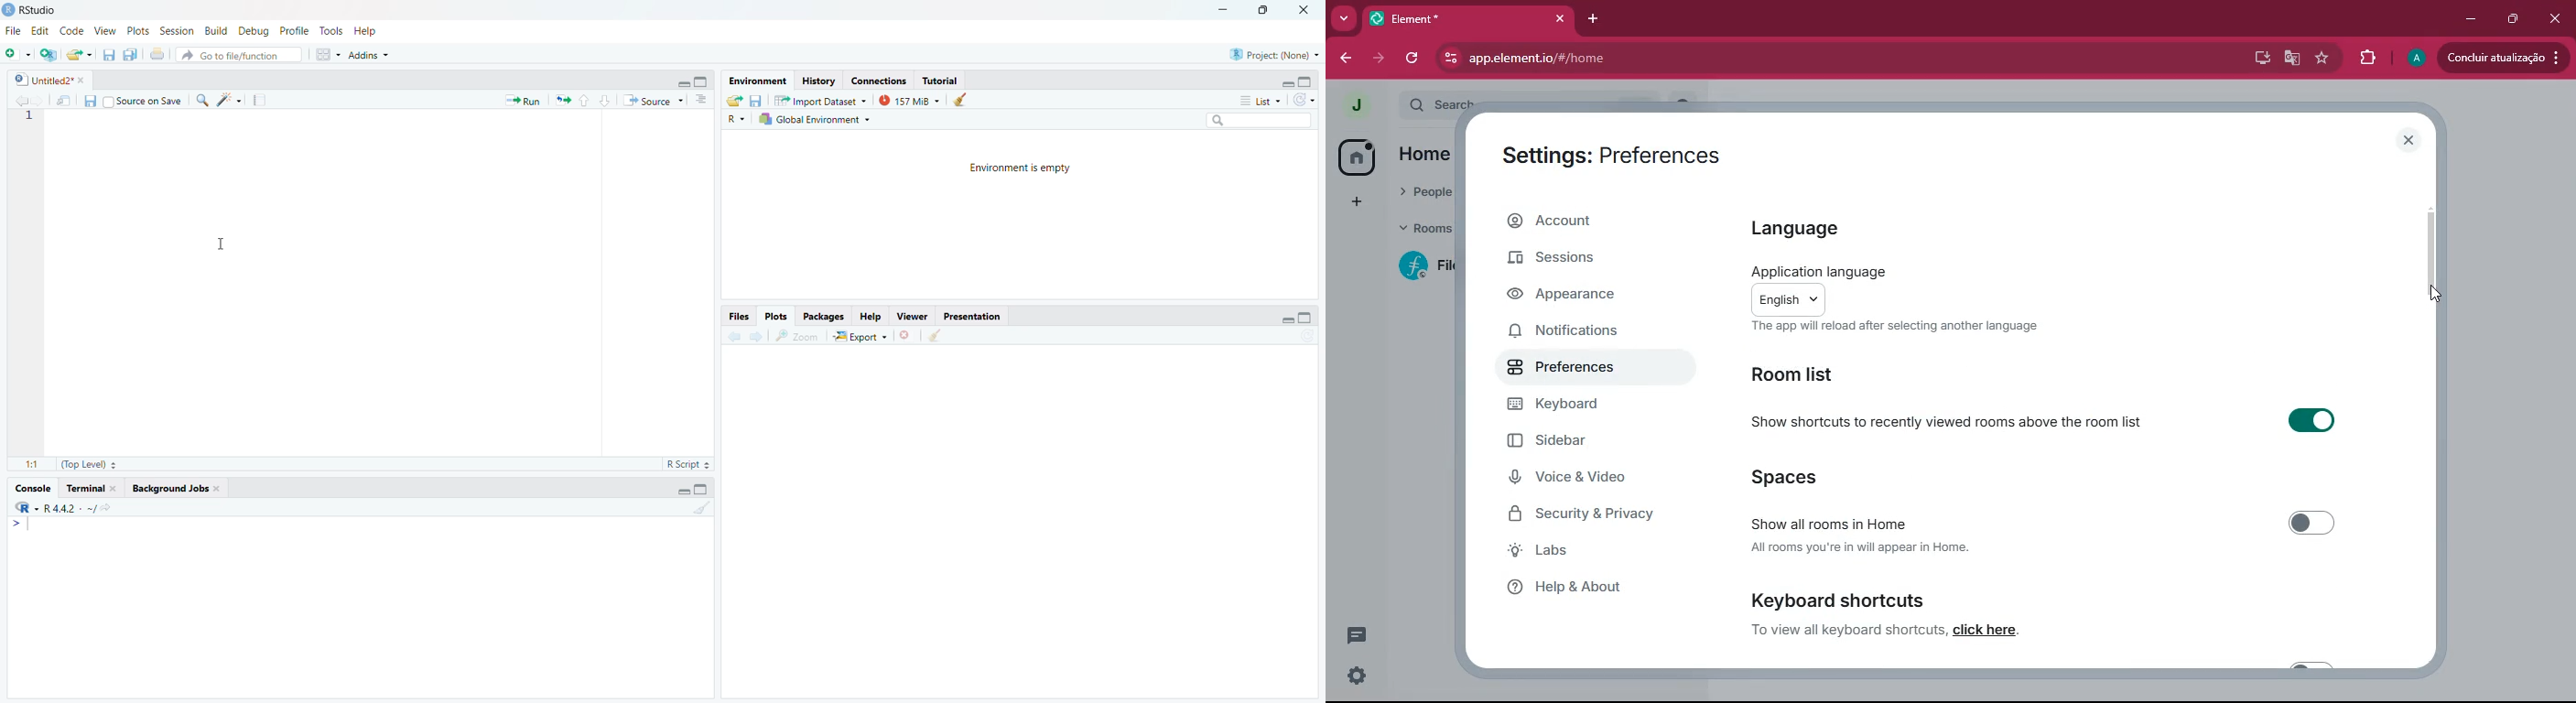 This screenshot has width=2576, height=728. What do you see at coordinates (128, 55) in the screenshot?
I see `save all open documents` at bounding box center [128, 55].